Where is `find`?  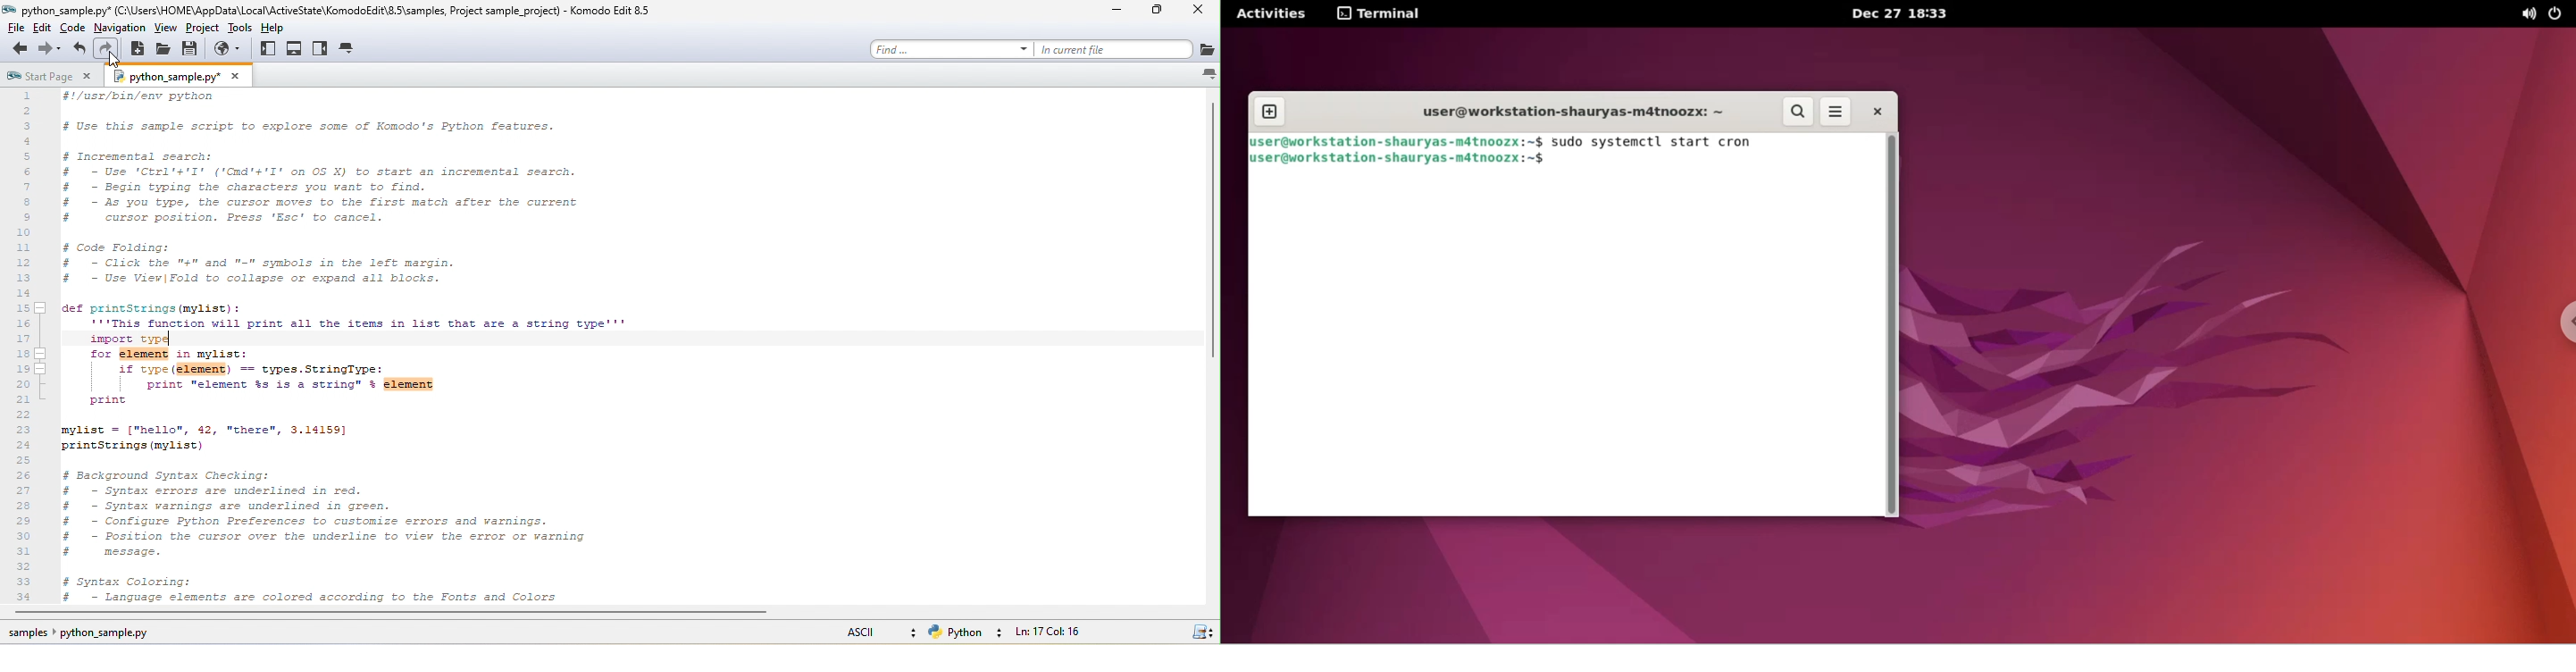
find is located at coordinates (948, 48).